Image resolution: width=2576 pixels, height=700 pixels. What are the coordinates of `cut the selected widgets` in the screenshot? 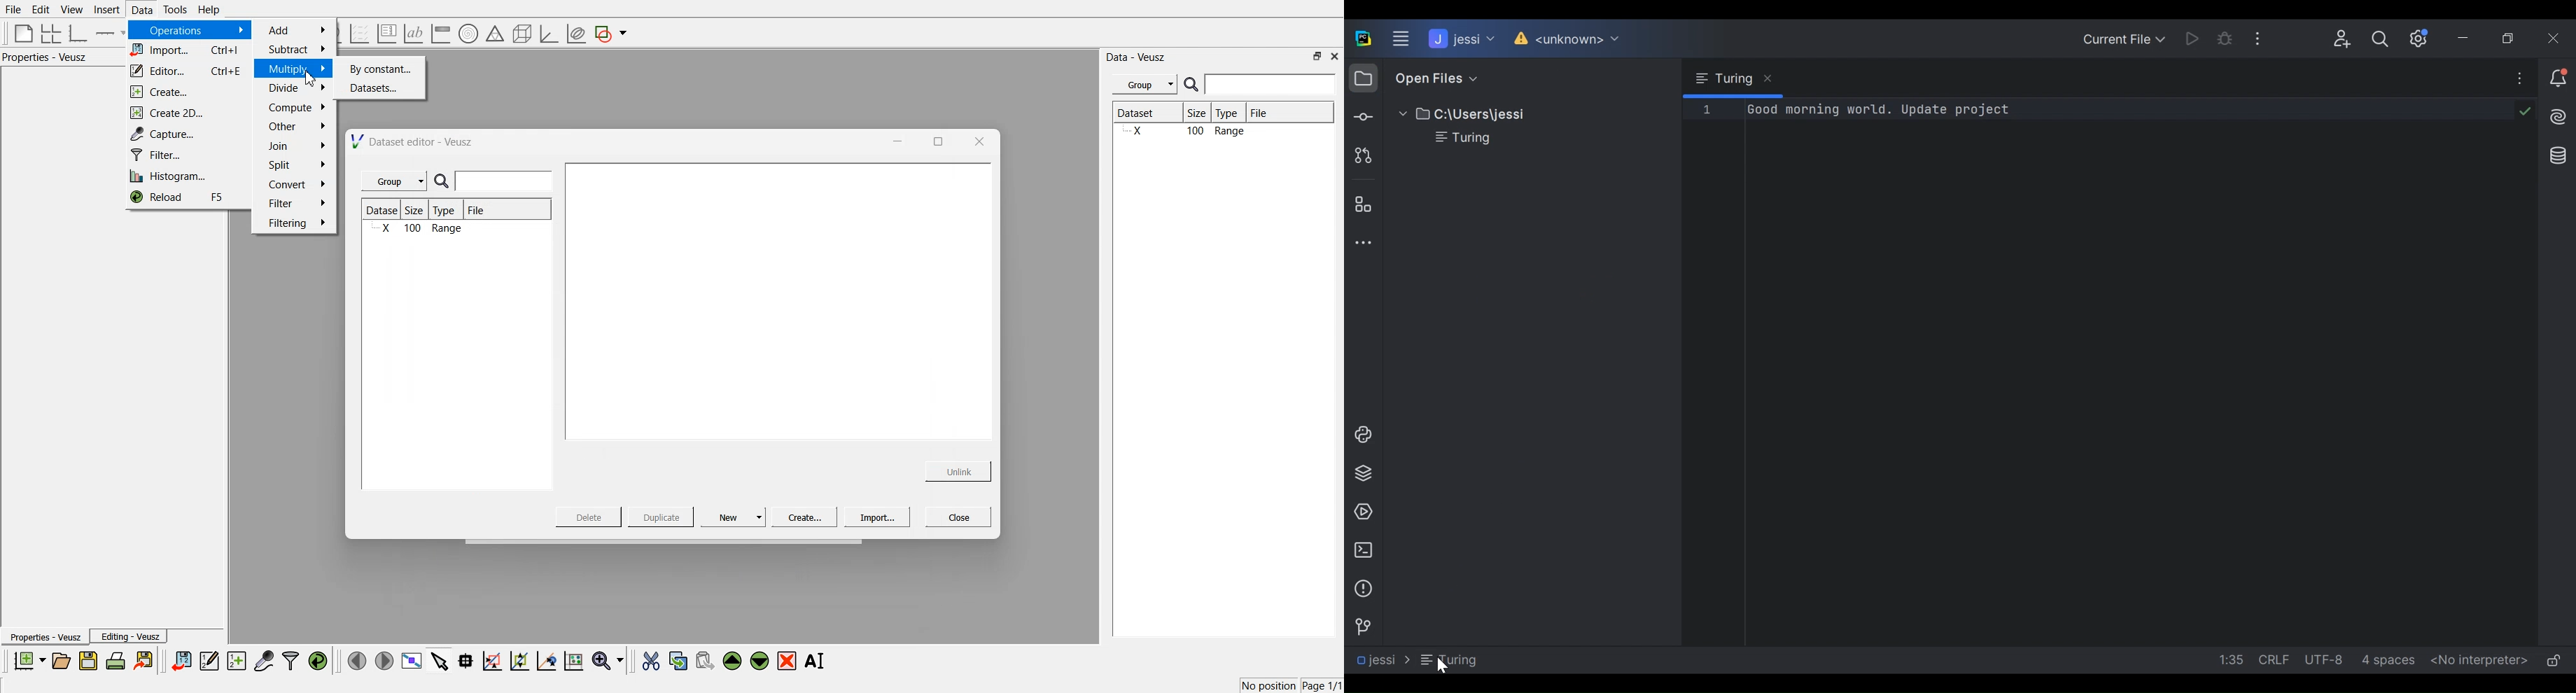 It's located at (650, 662).